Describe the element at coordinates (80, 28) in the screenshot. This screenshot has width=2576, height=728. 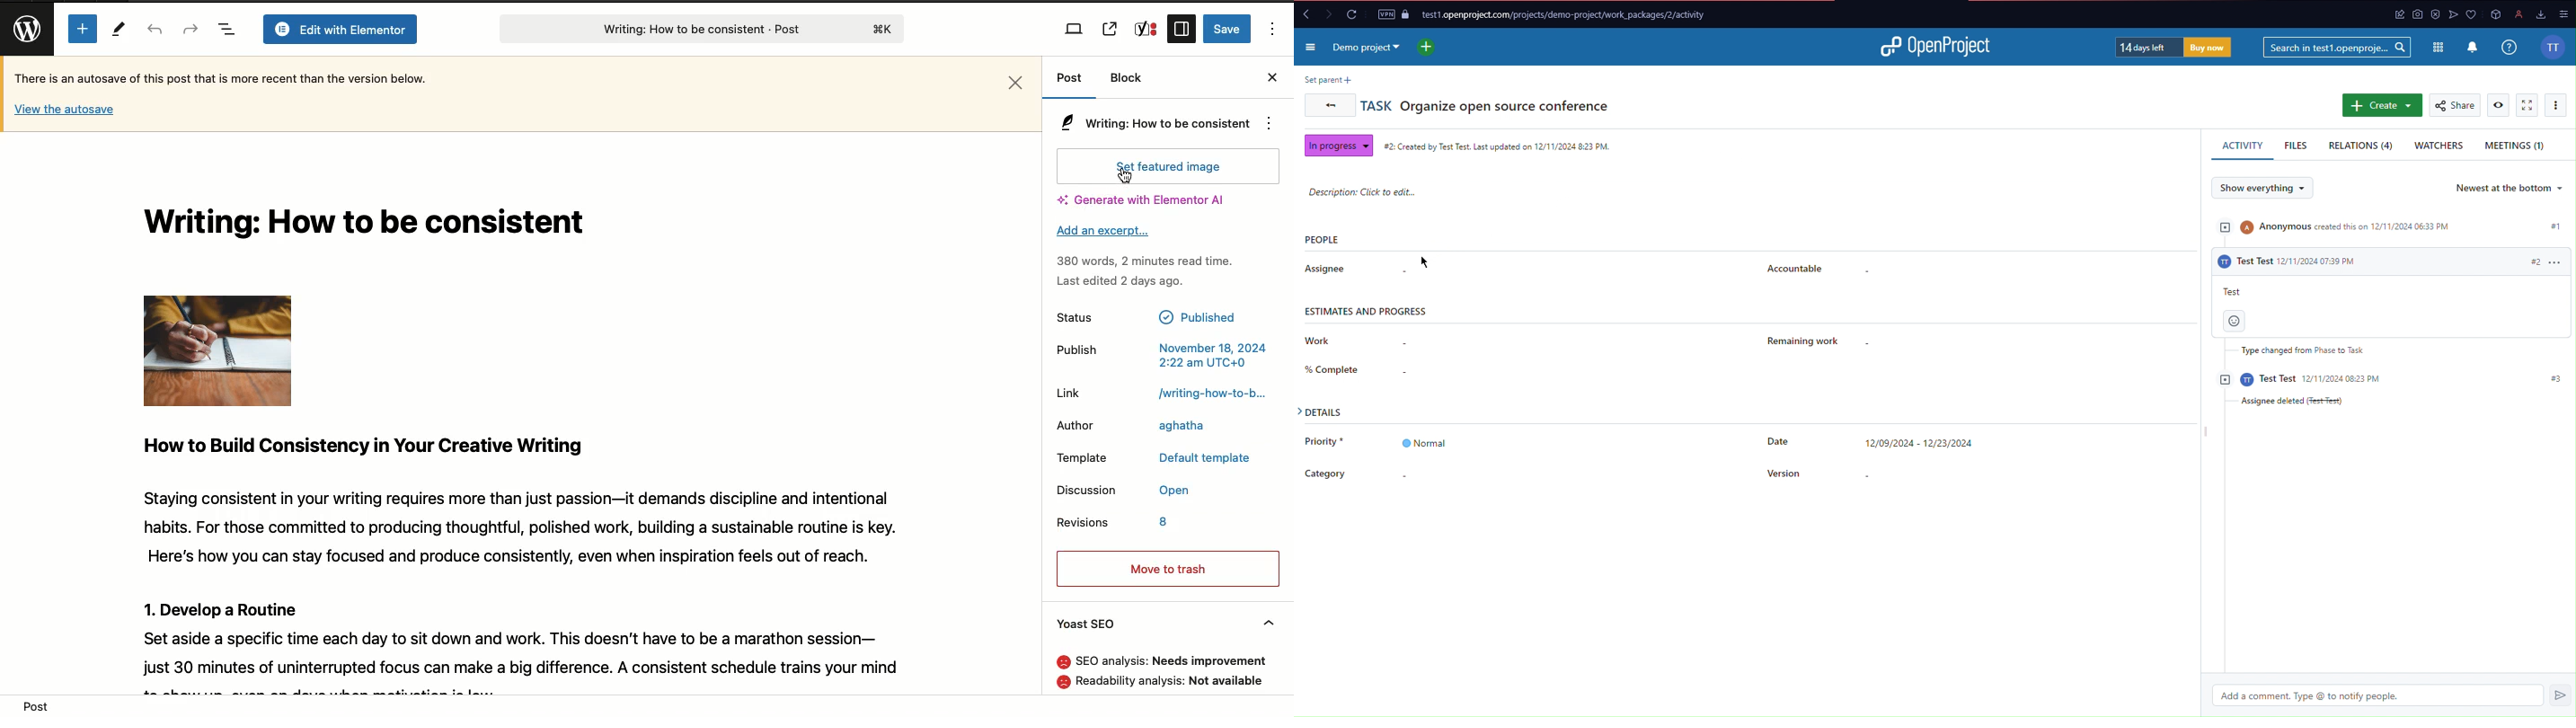
I see `Add new block` at that location.